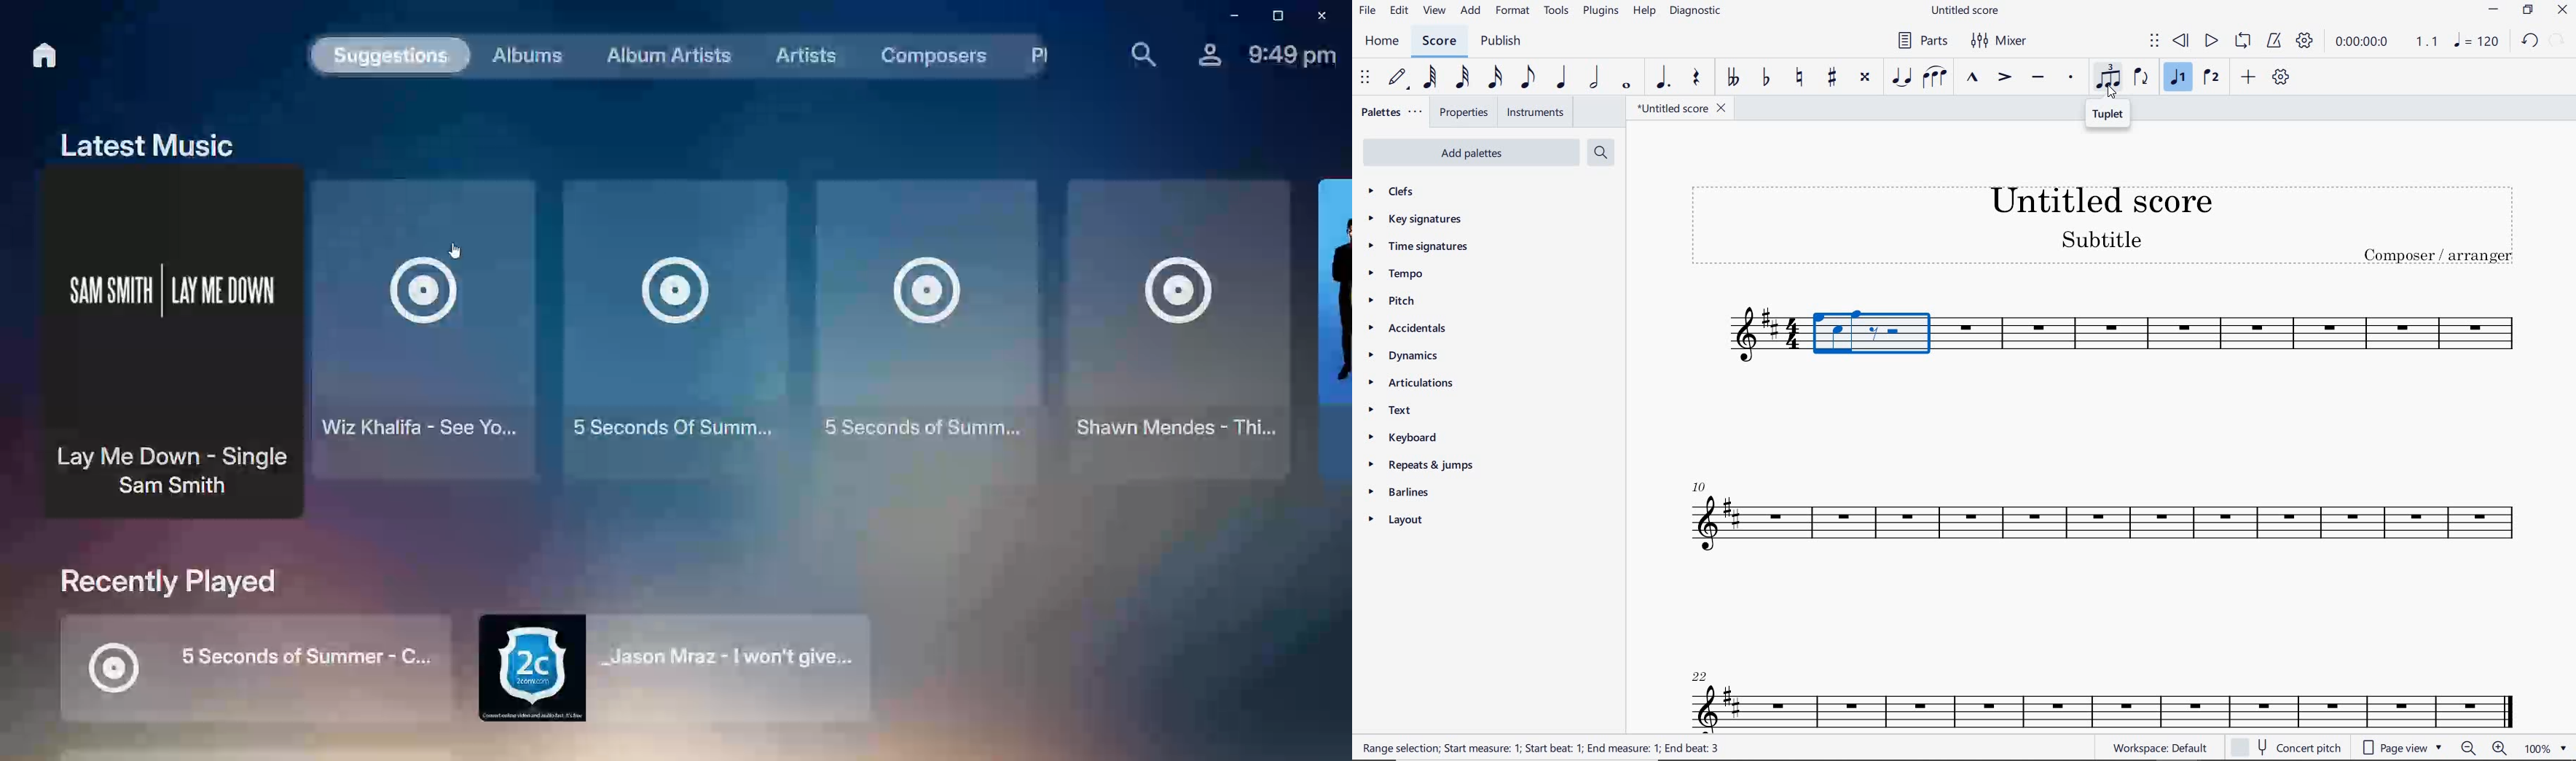  Describe the element at coordinates (1864, 77) in the screenshot. I see `TOGGLE DOUBLE-SHARP` at that location.